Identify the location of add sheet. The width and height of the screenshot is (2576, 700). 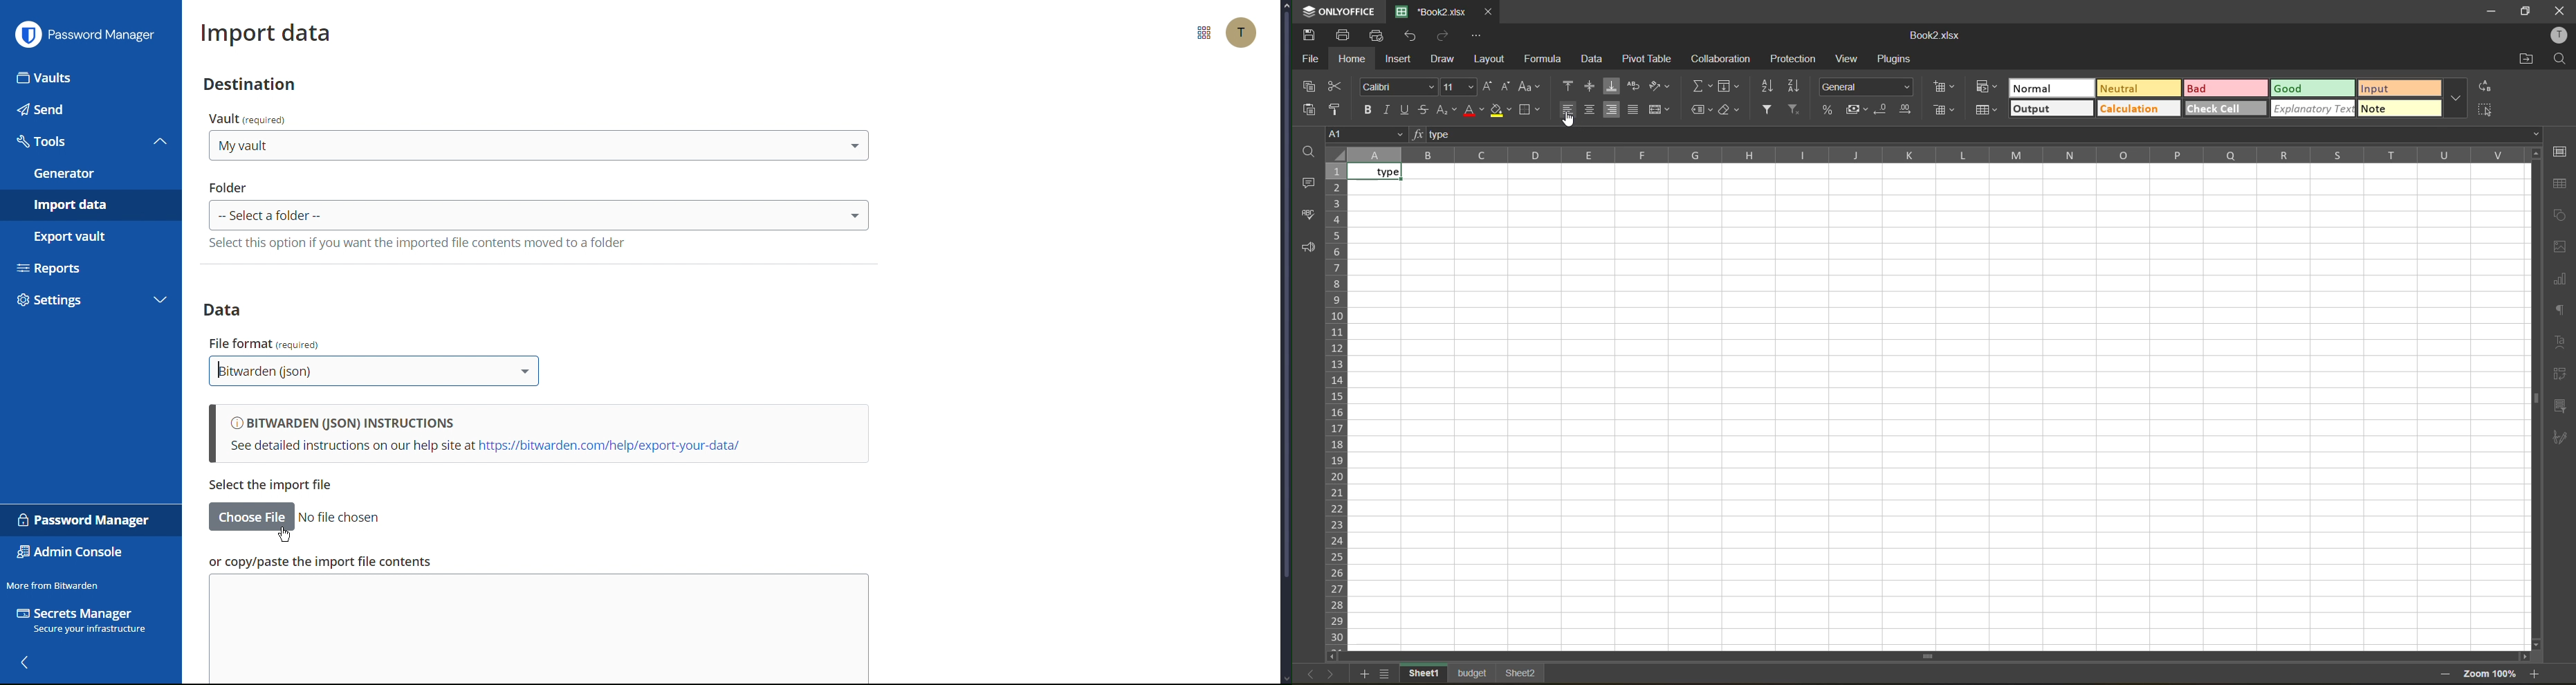
(1361, 673).